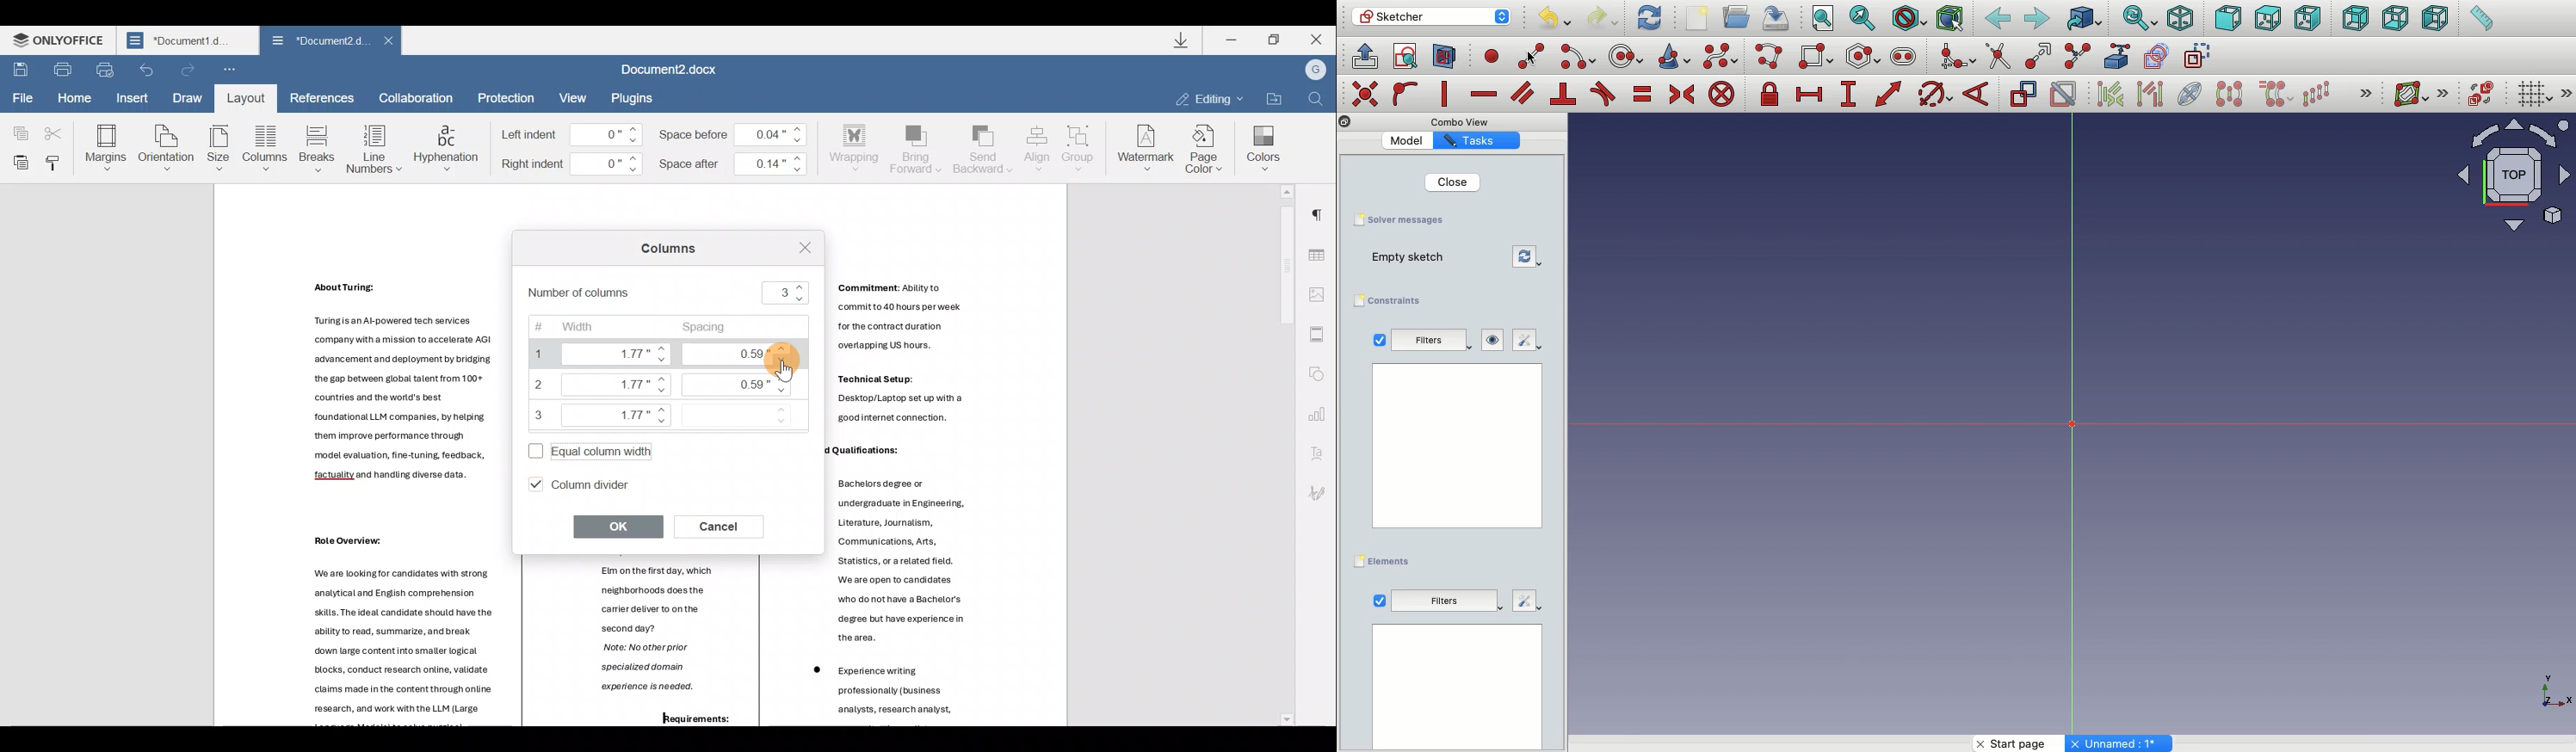  What do you see at coordinates (1825, 19) in the screenshot?
I see `Fit all` at bounding box center [1825, 19].